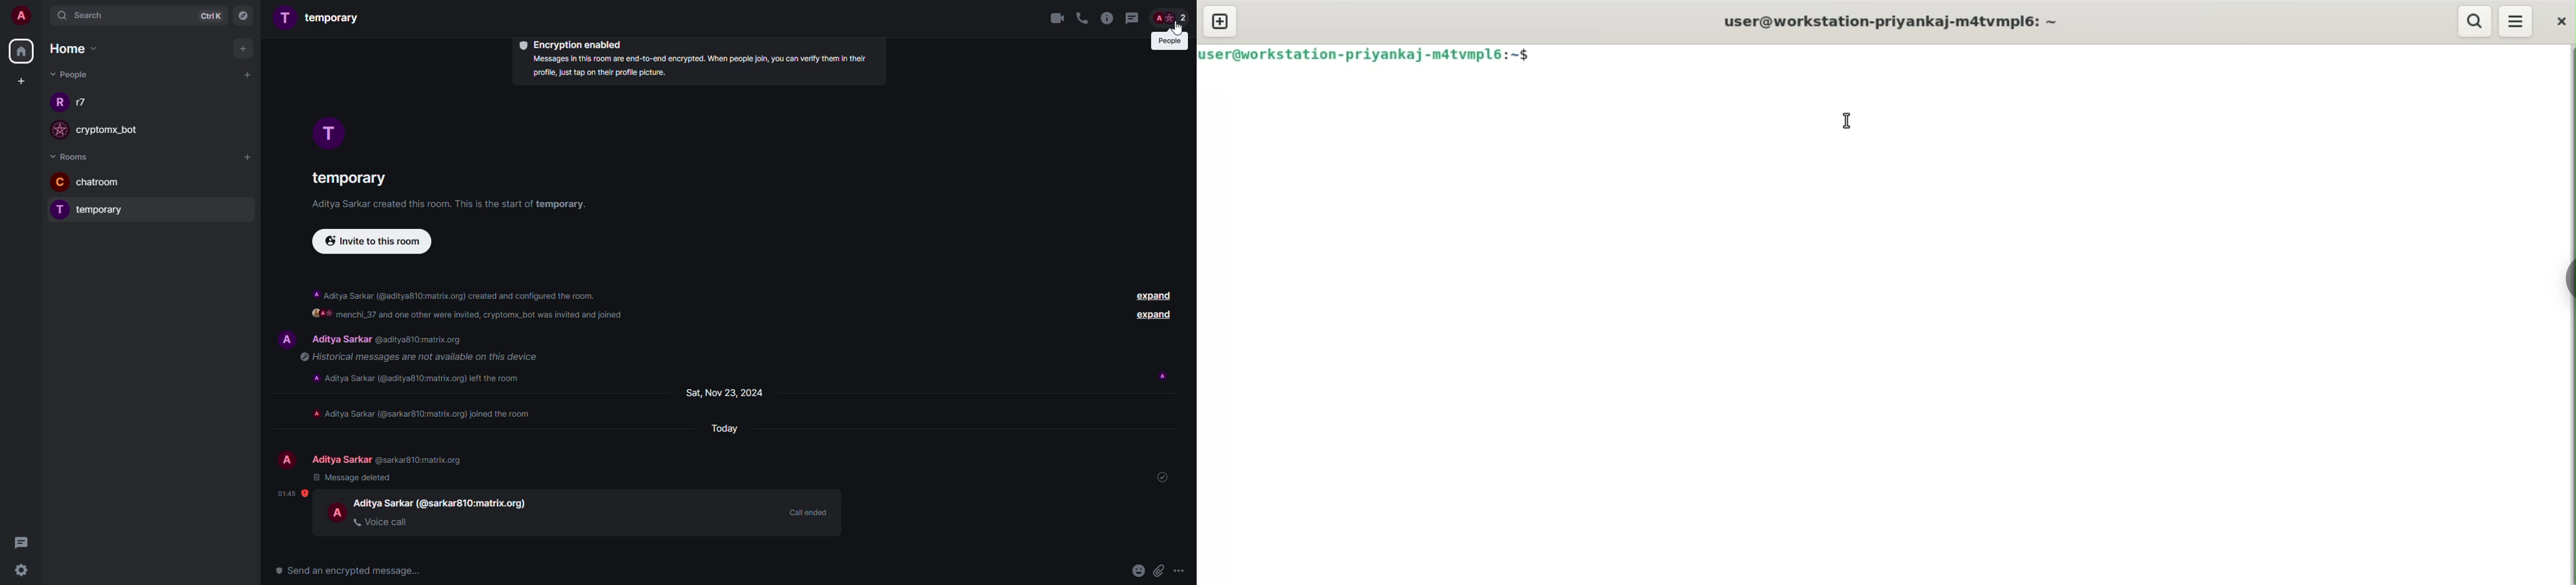 This screenshot has width=2576, height=588. I want to click on people, so click(69, 74).